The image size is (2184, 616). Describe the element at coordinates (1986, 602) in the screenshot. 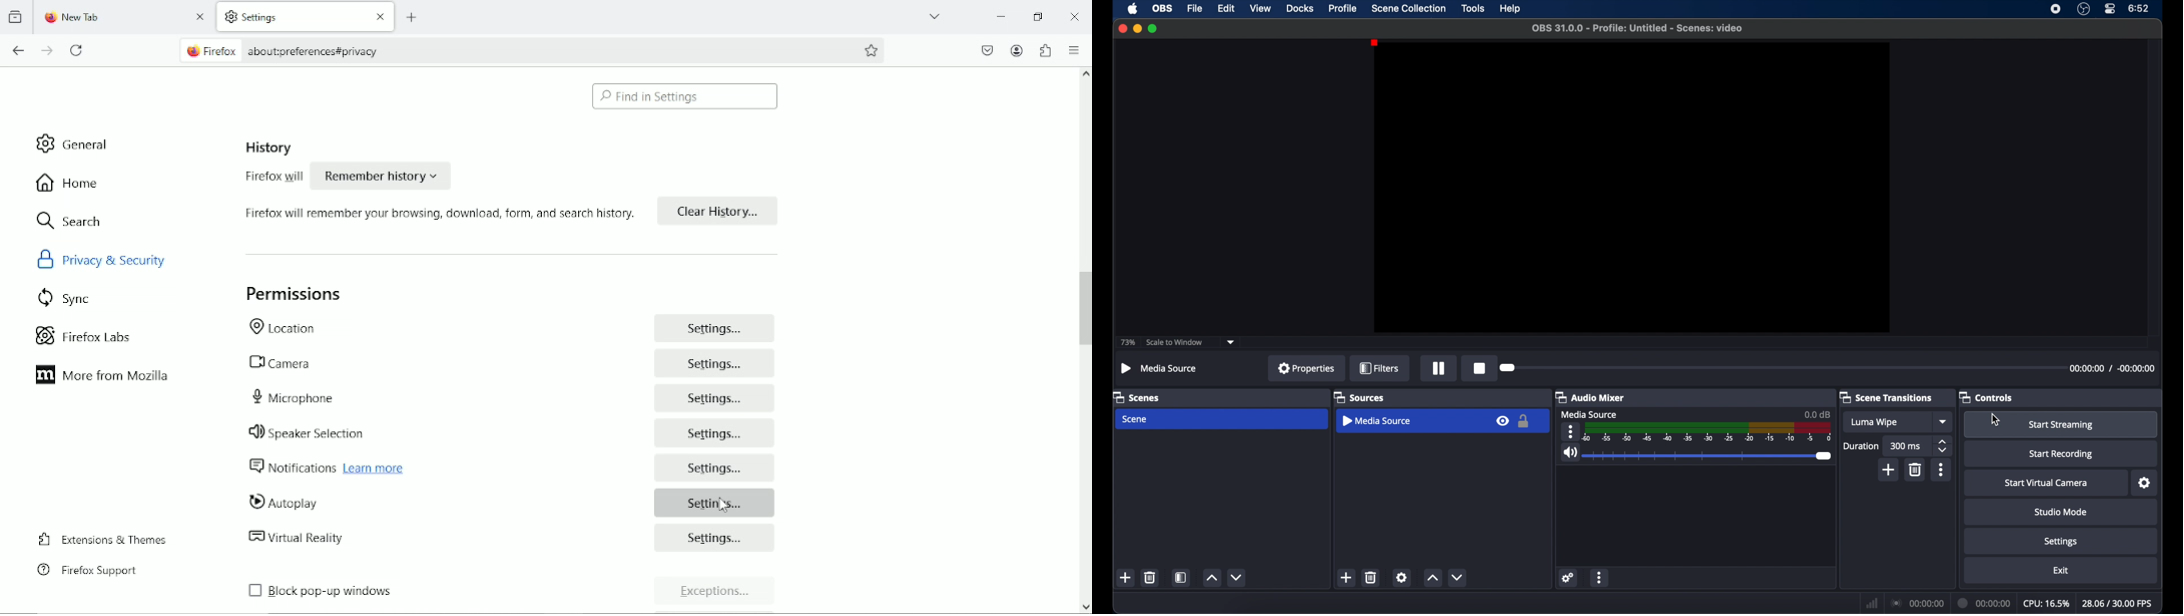

I see `duration` at that location.